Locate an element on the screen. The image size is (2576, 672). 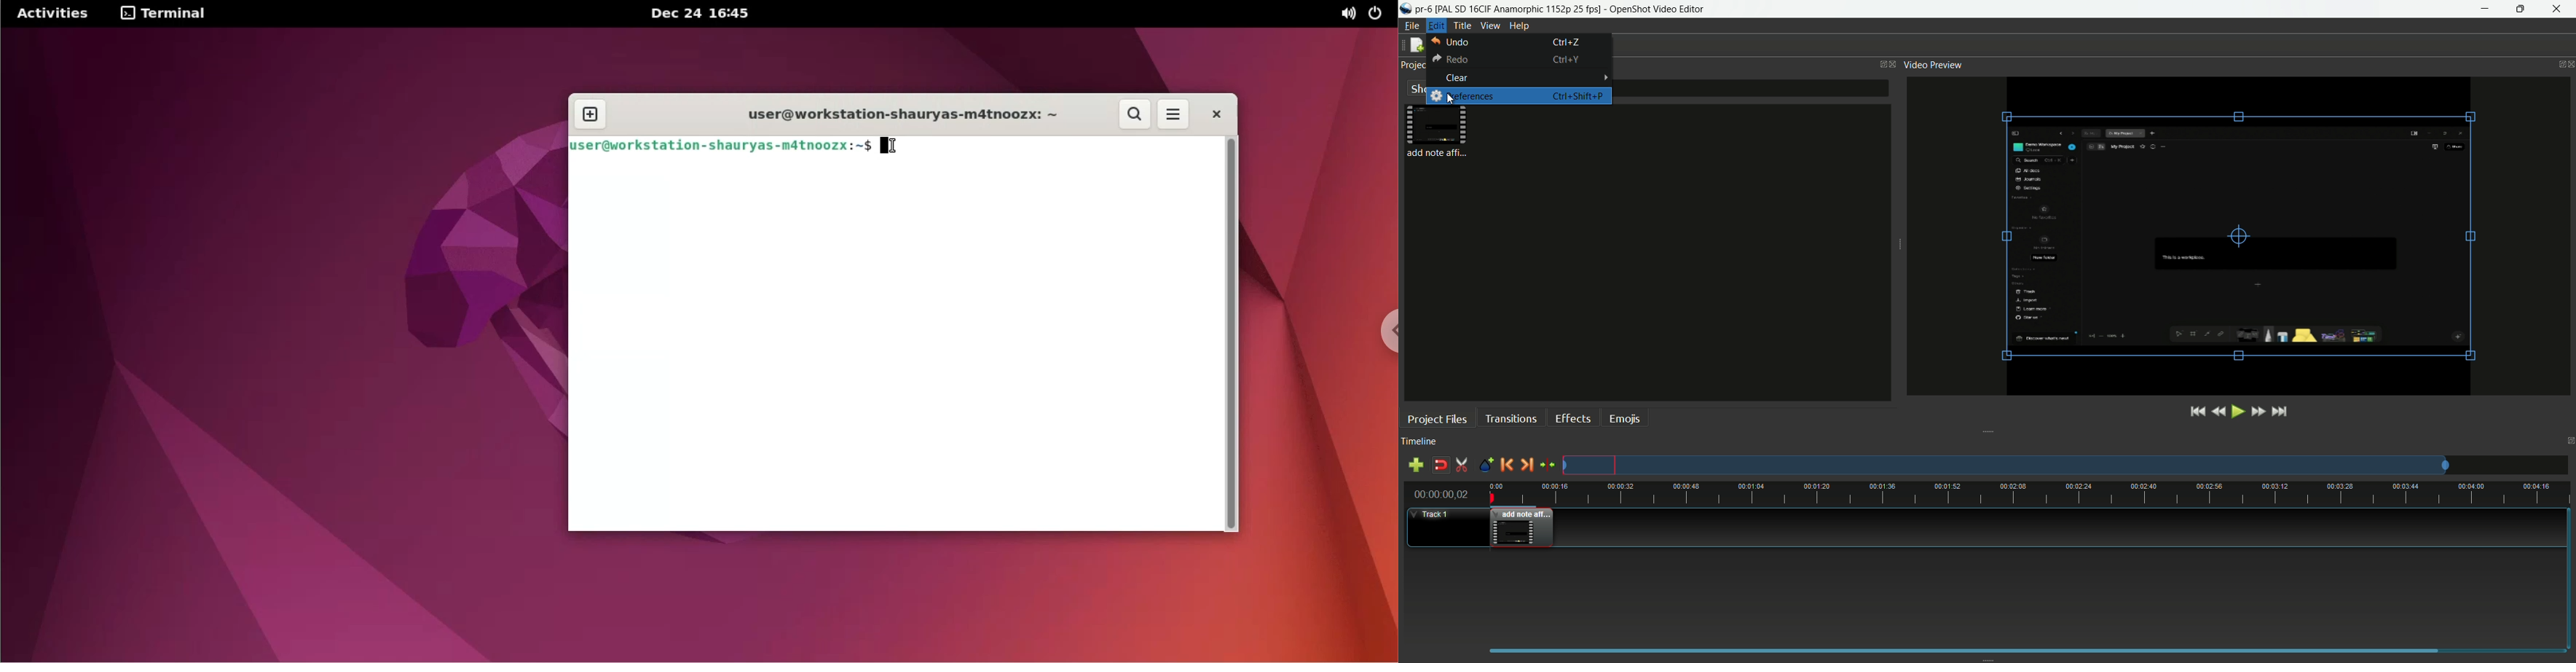
track preview is located at coordinates (2007, 465).